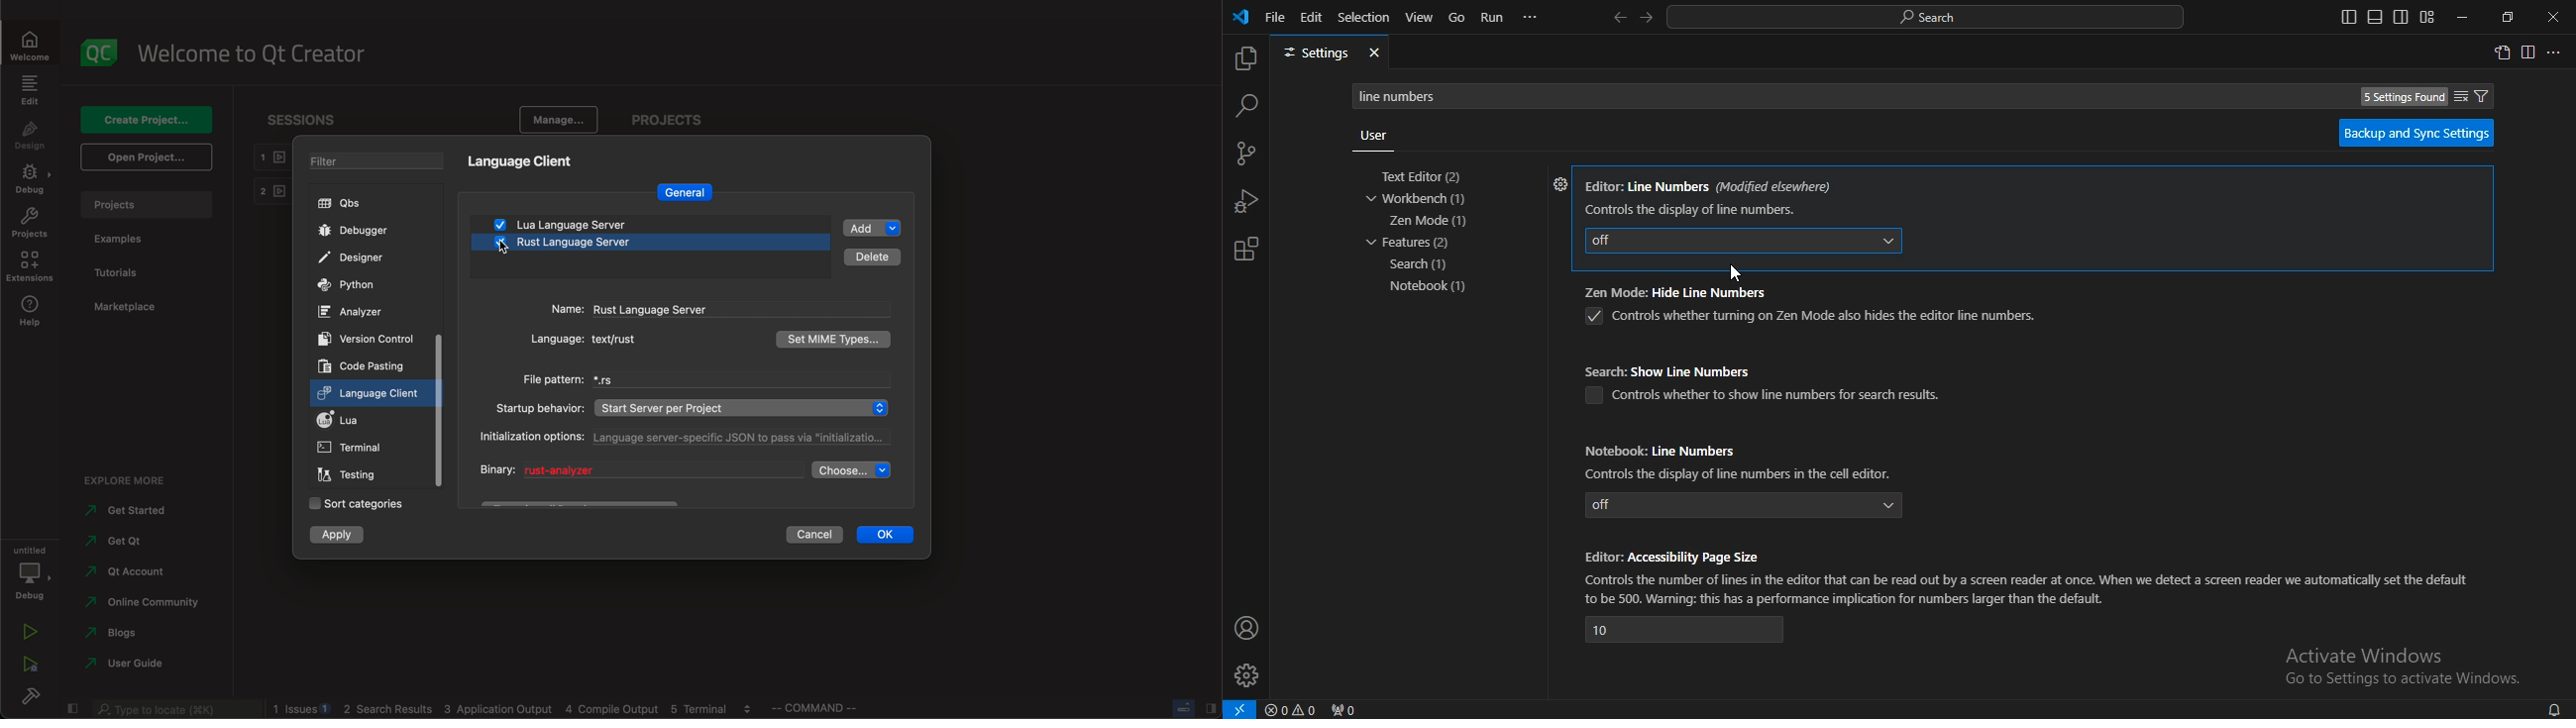  What do you see at coordinates (2349, 17) in the screenshot?
I see `toggle primary sidebar` at bounding box center [2349, 17].